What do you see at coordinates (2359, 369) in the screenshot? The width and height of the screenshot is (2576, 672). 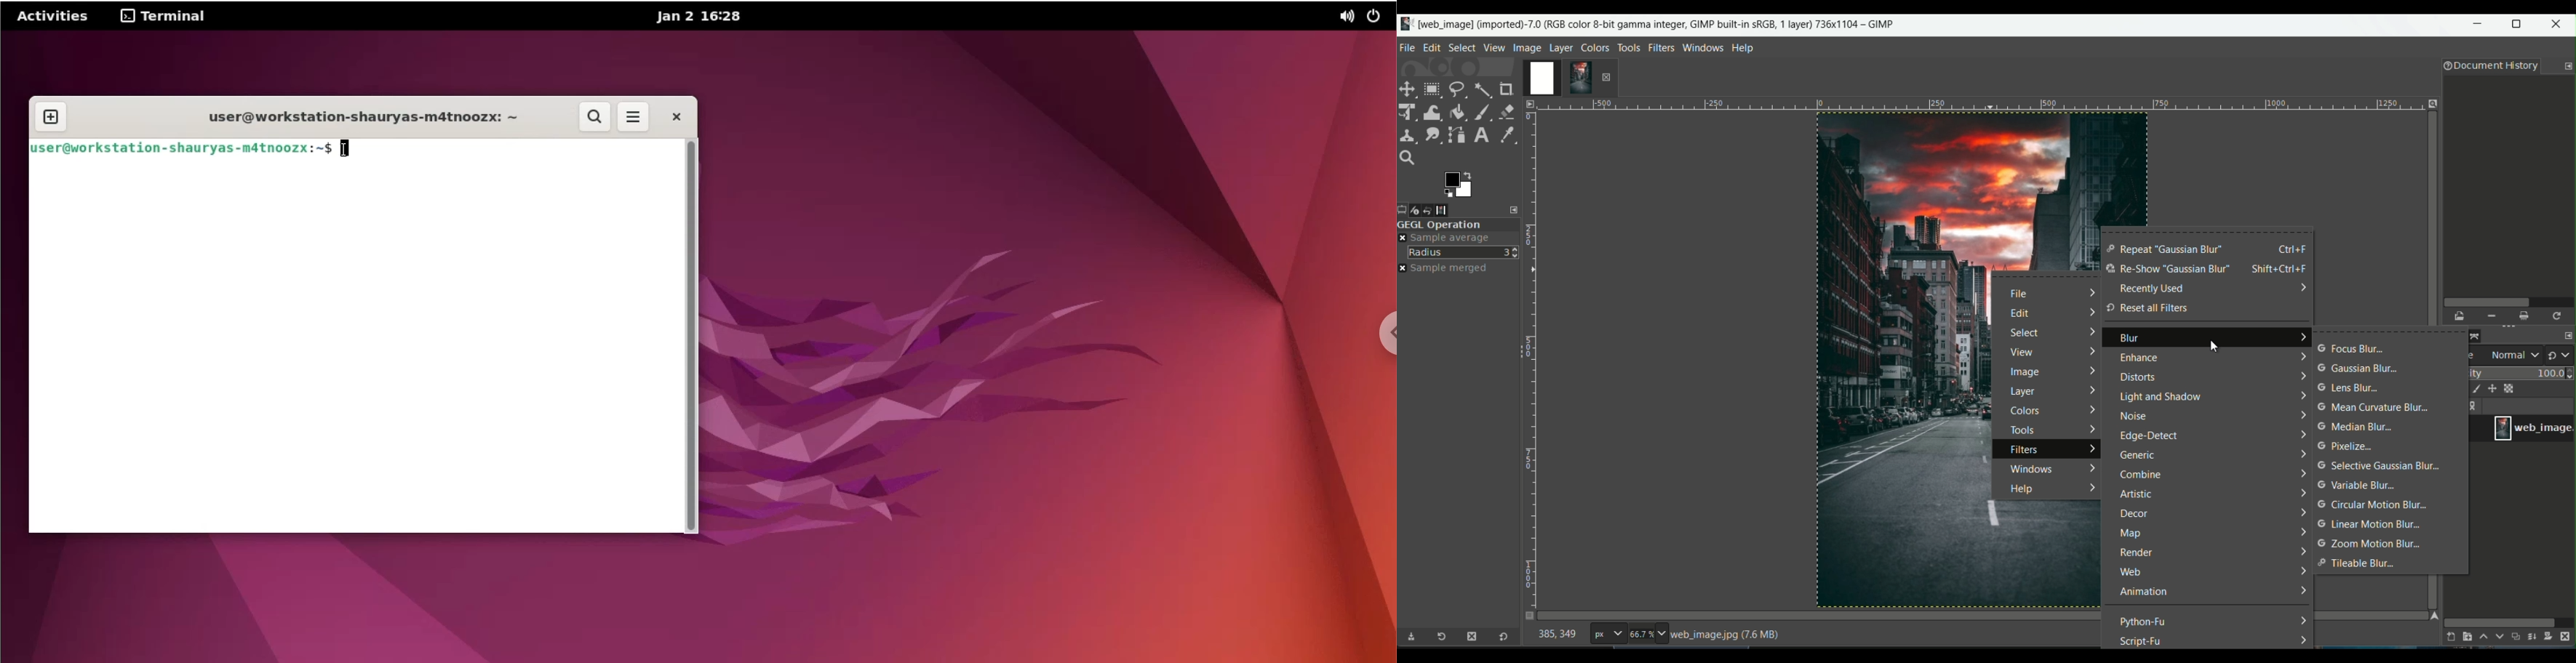 I see `guassian blur` at bounding box center [2359, 369].